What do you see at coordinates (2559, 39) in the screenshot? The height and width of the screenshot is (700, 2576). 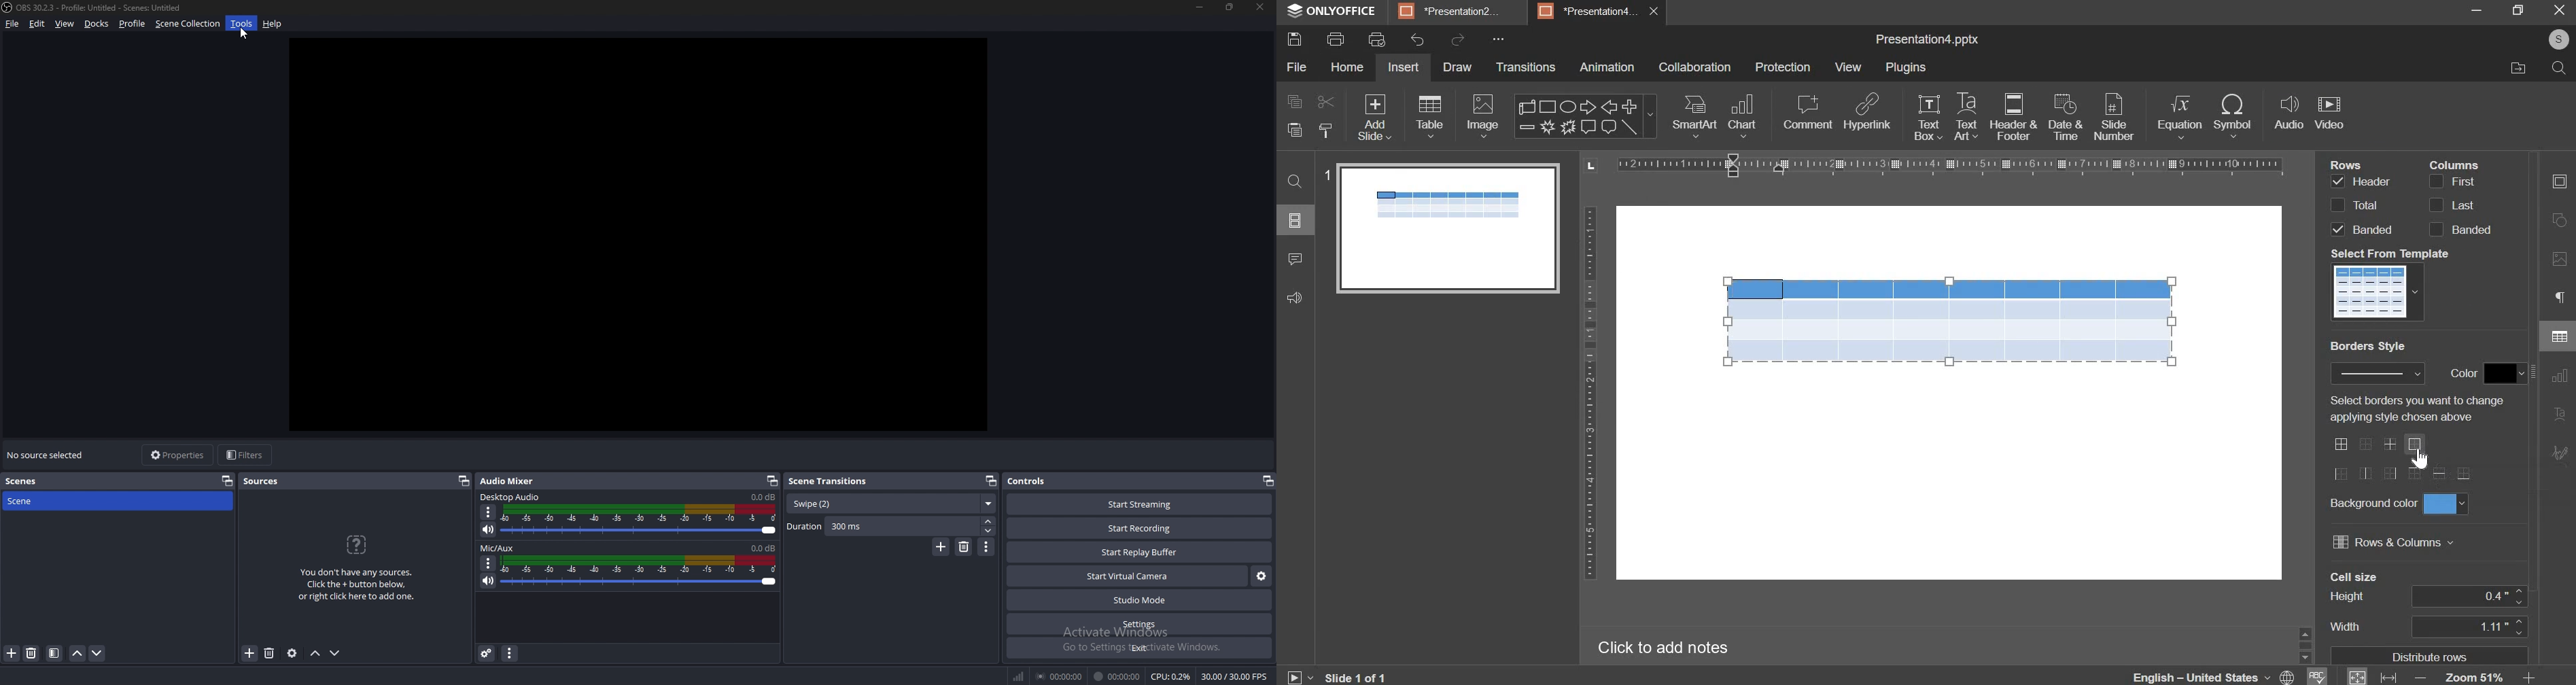 I see `s` at bounding box center [2559, 39].